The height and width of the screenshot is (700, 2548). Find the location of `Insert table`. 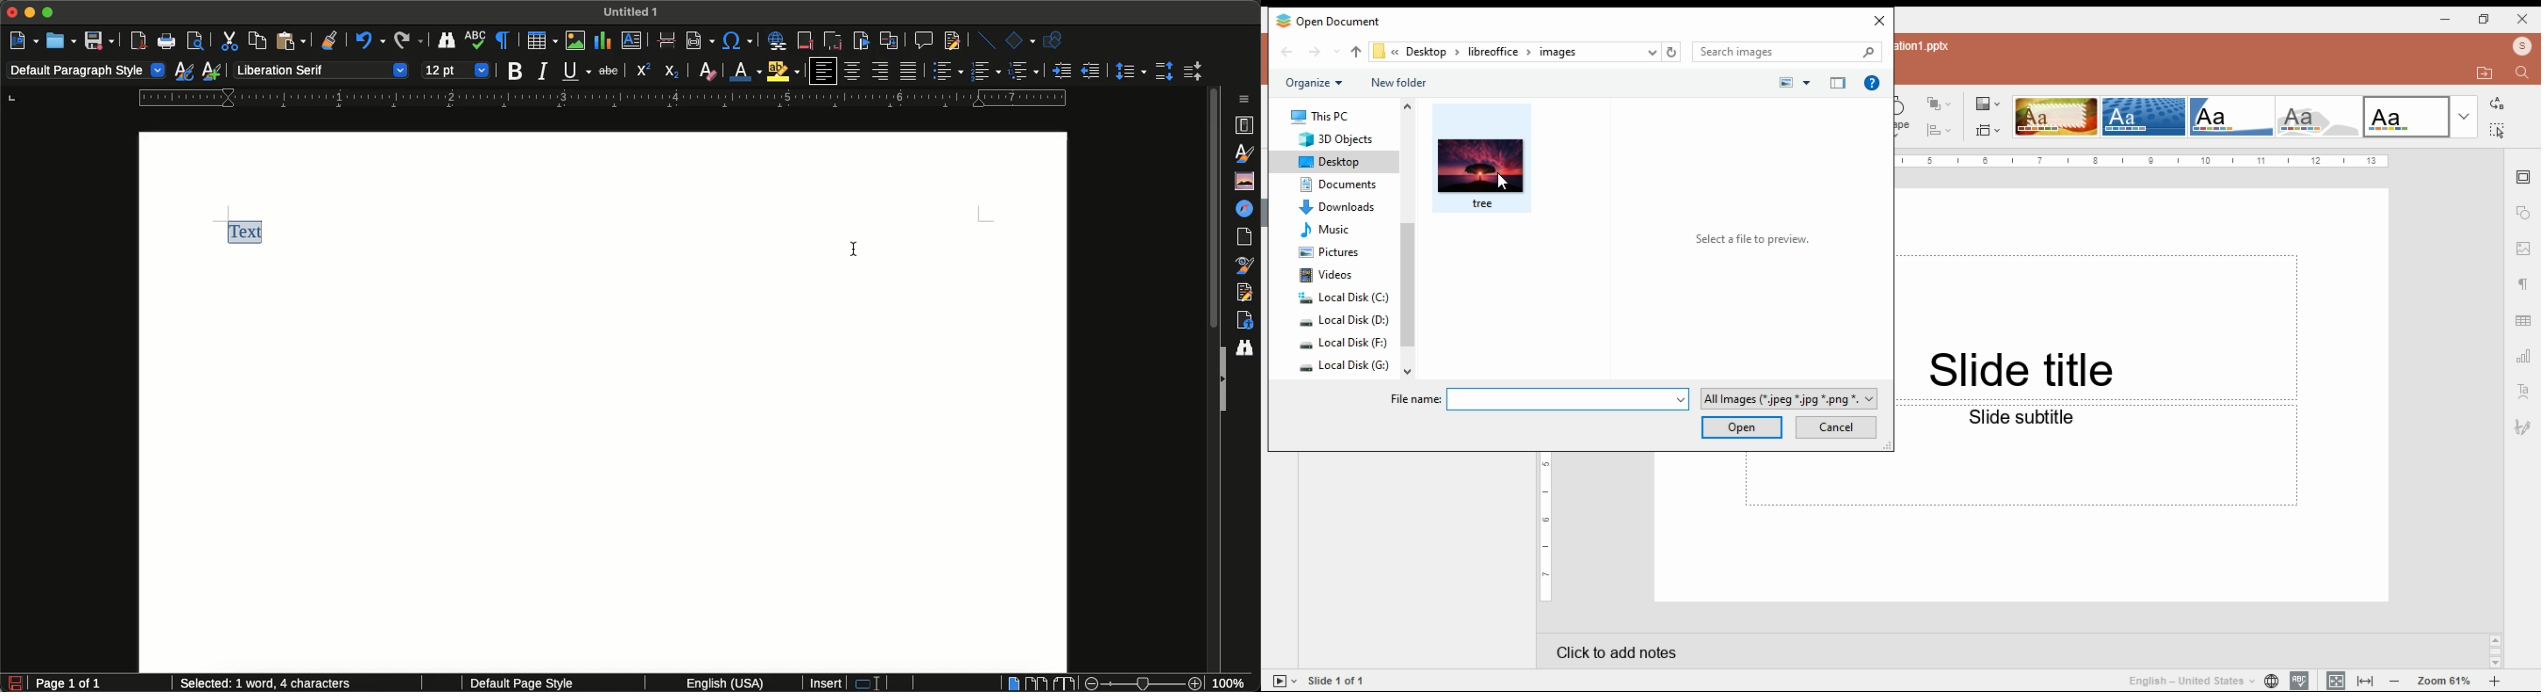

Insert table is located at coordinates (542, 40).